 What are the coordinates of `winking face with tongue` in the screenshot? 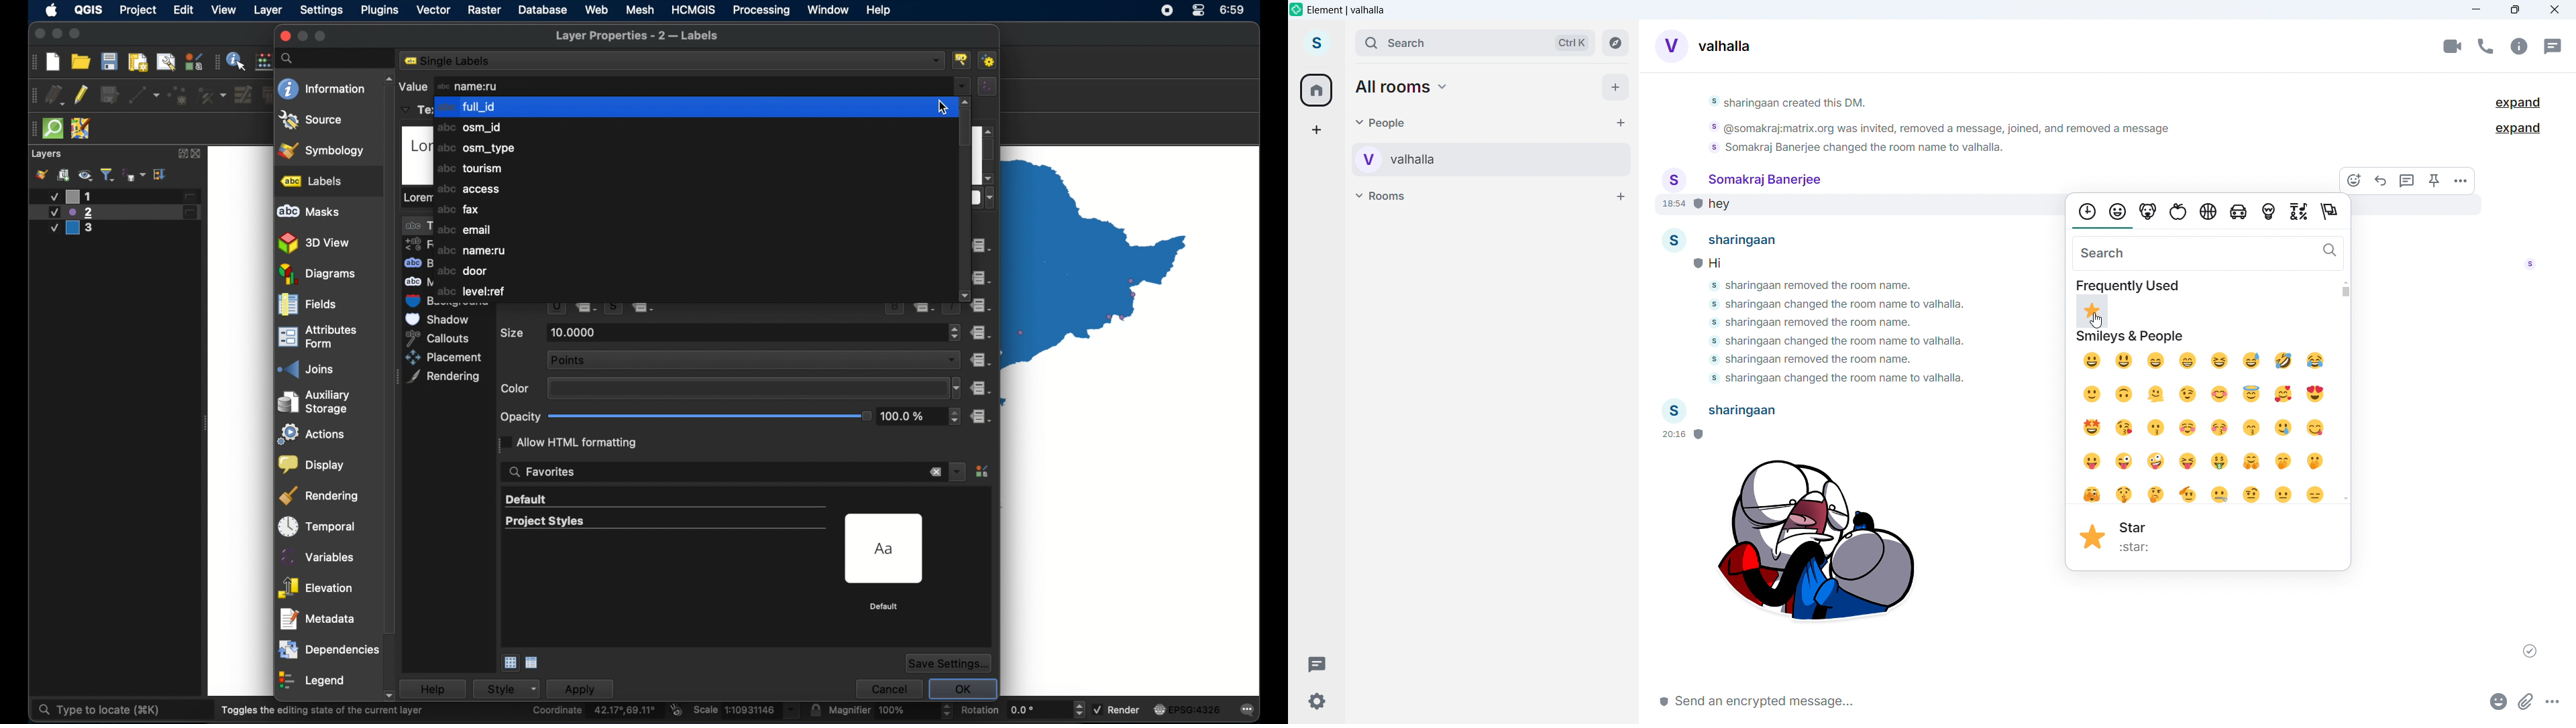 It's located at (2125, 463).